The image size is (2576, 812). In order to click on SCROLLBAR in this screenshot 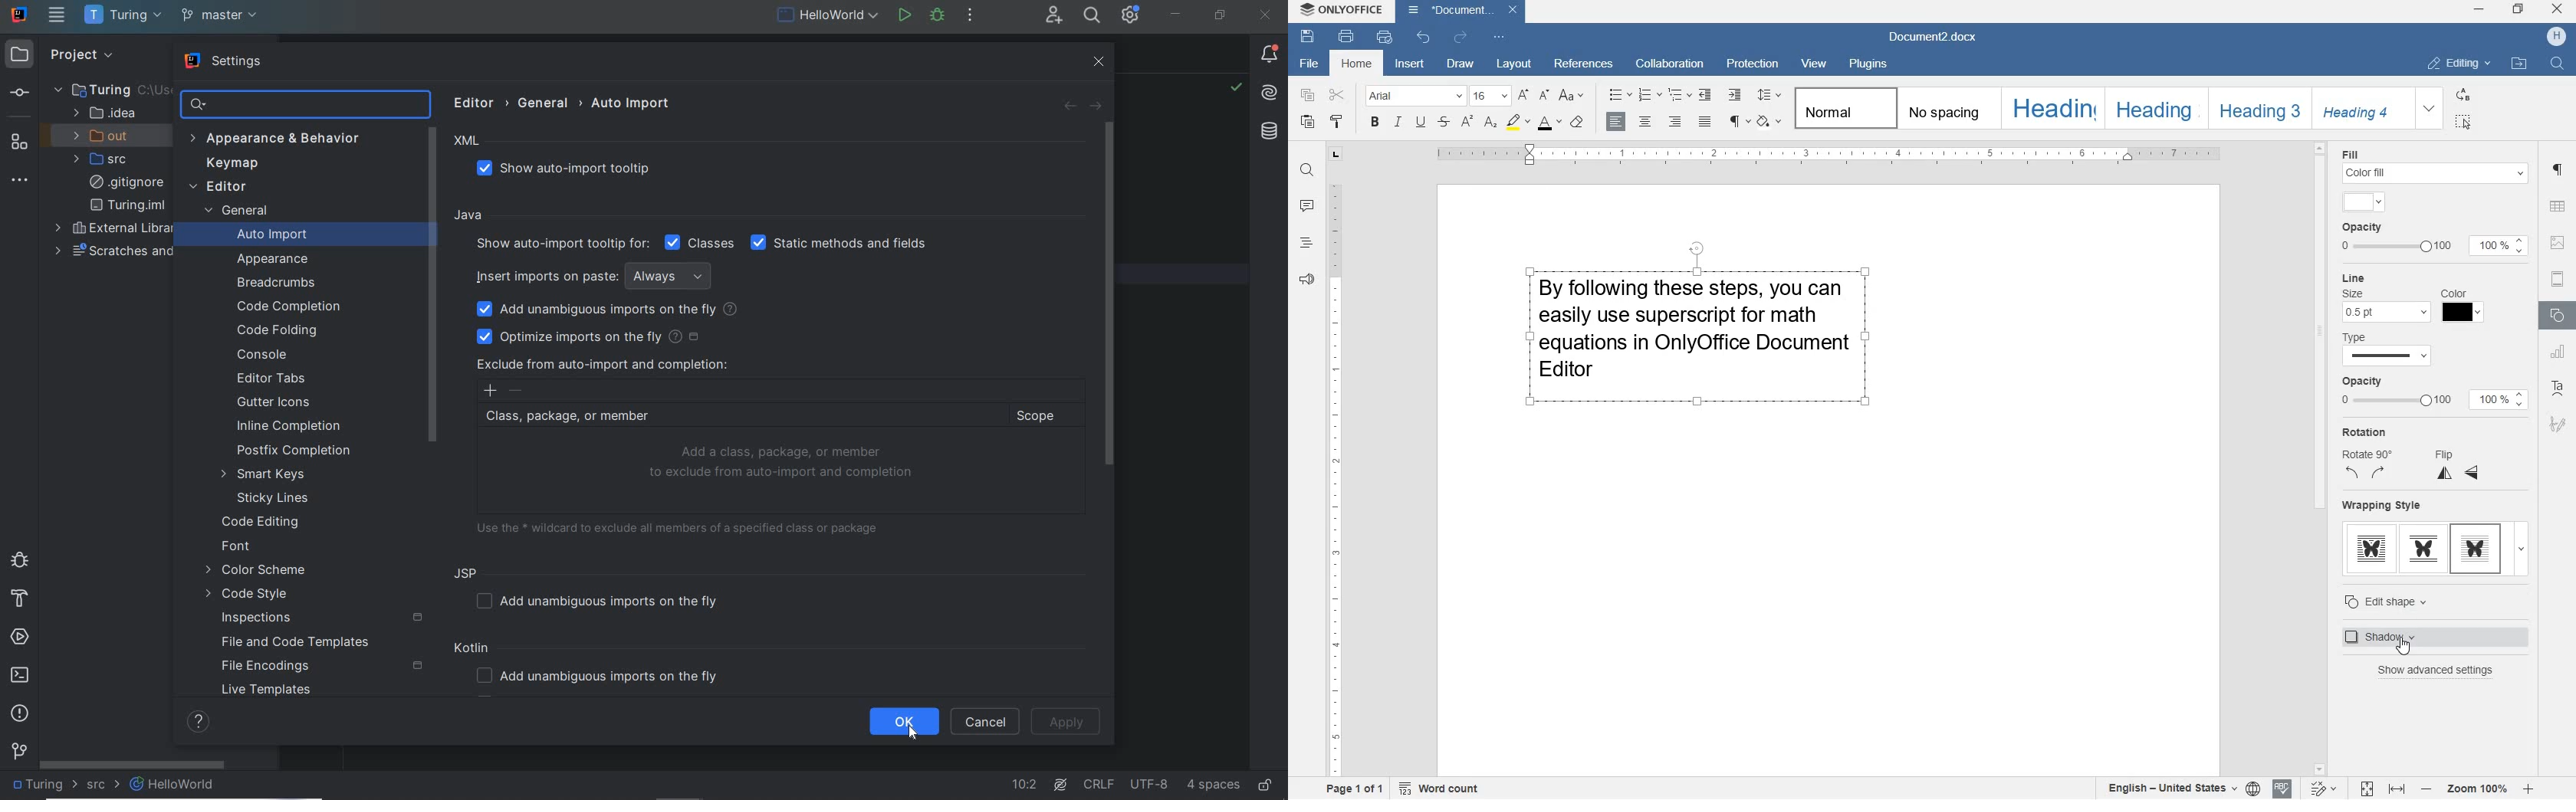, I will do `click(133, 762)`.